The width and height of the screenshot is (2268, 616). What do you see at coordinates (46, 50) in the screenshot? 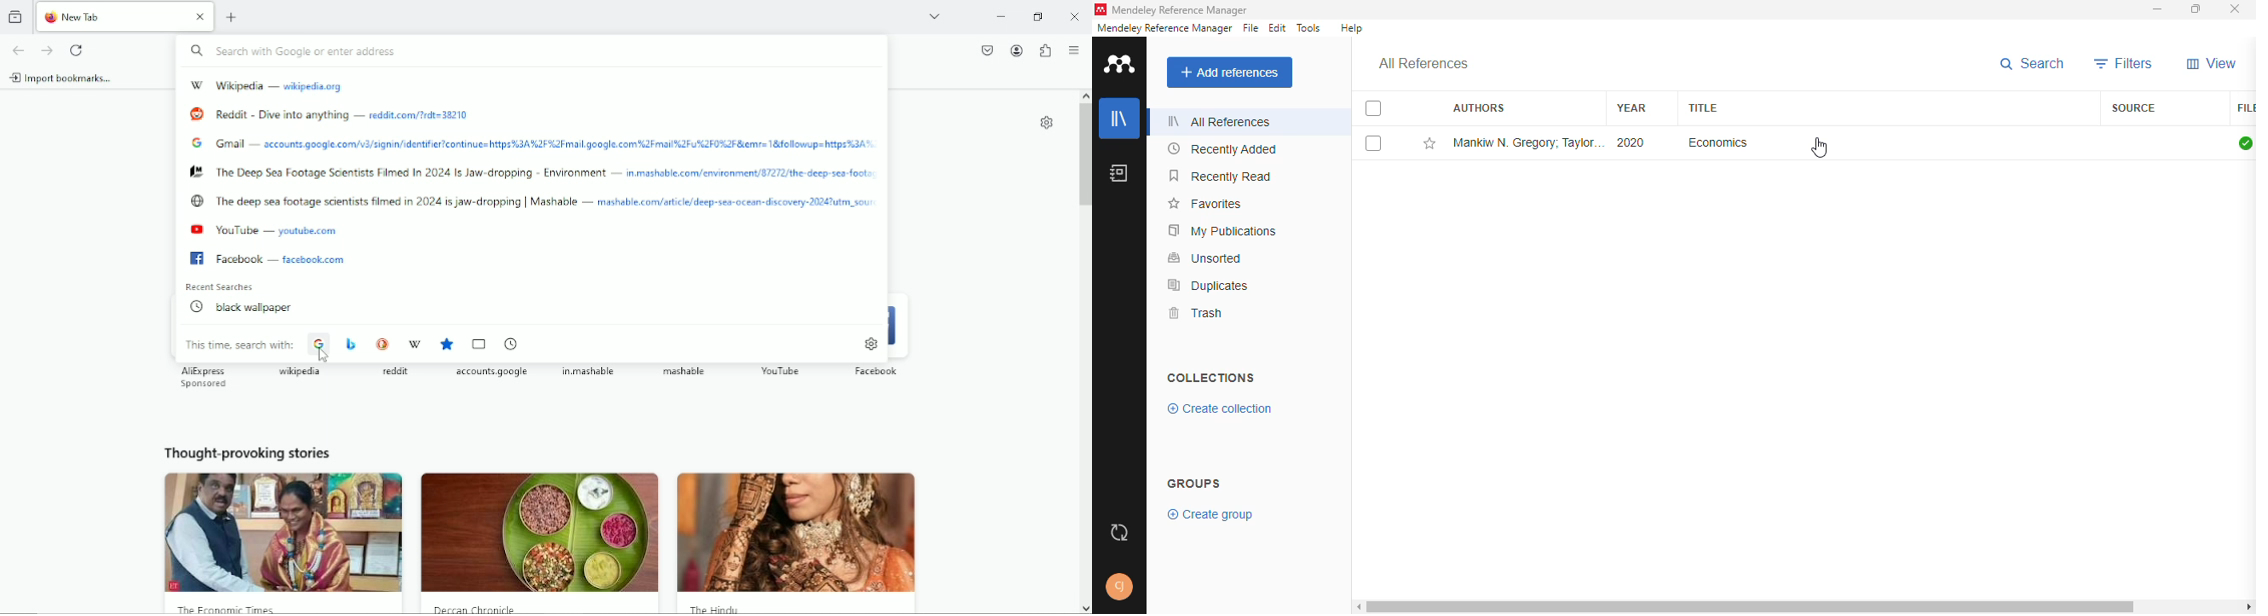
I see `go forward` at bounding box center [46, 50].